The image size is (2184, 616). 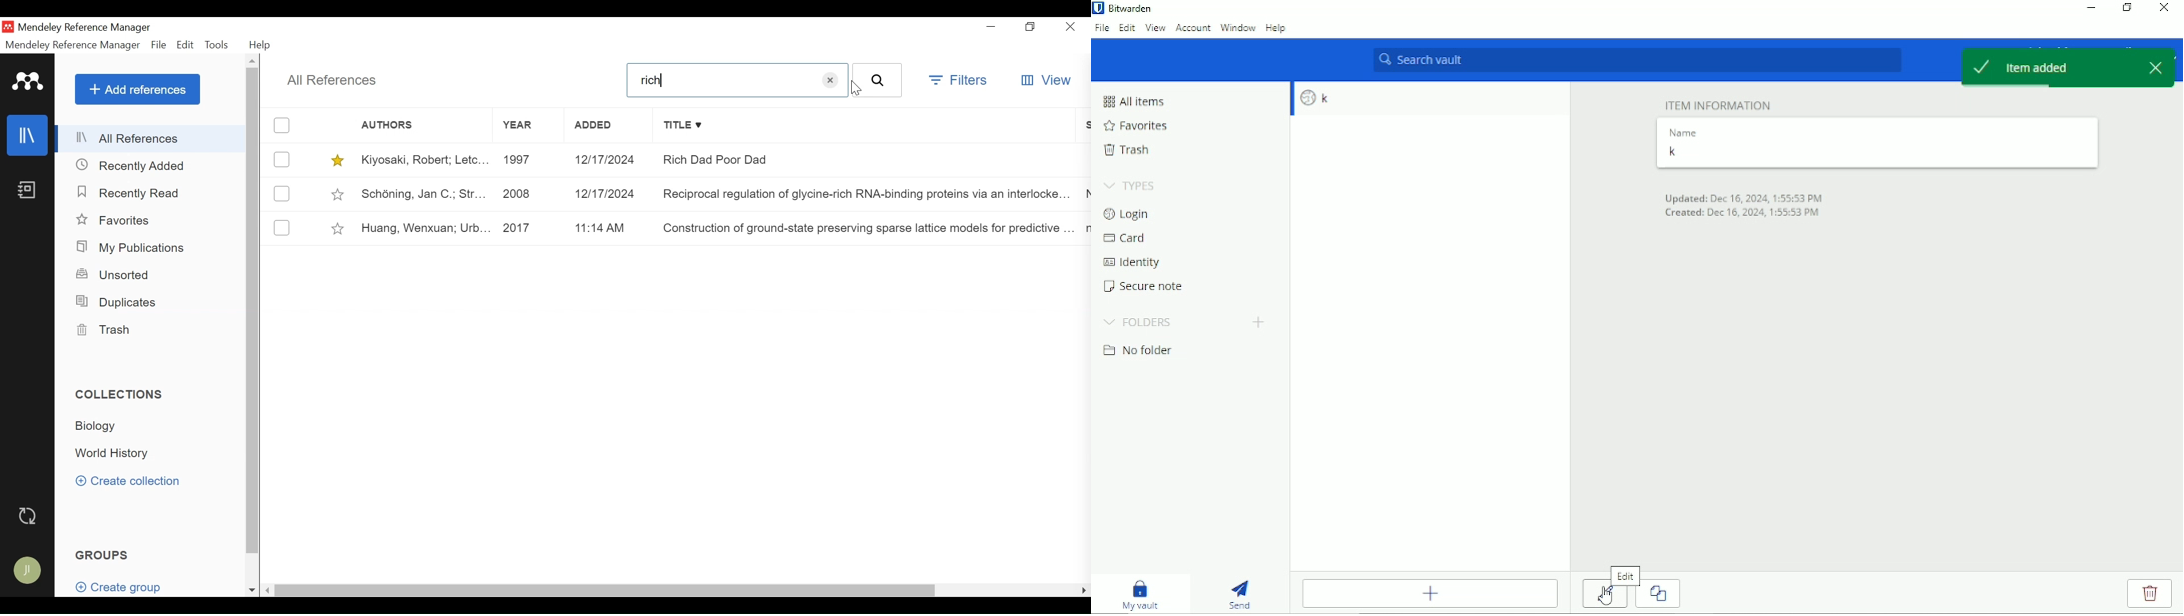 What do you see at coordinates (2089, 8) in the screenshot?
I see `Minimize` at bounding box center [2089, 8].